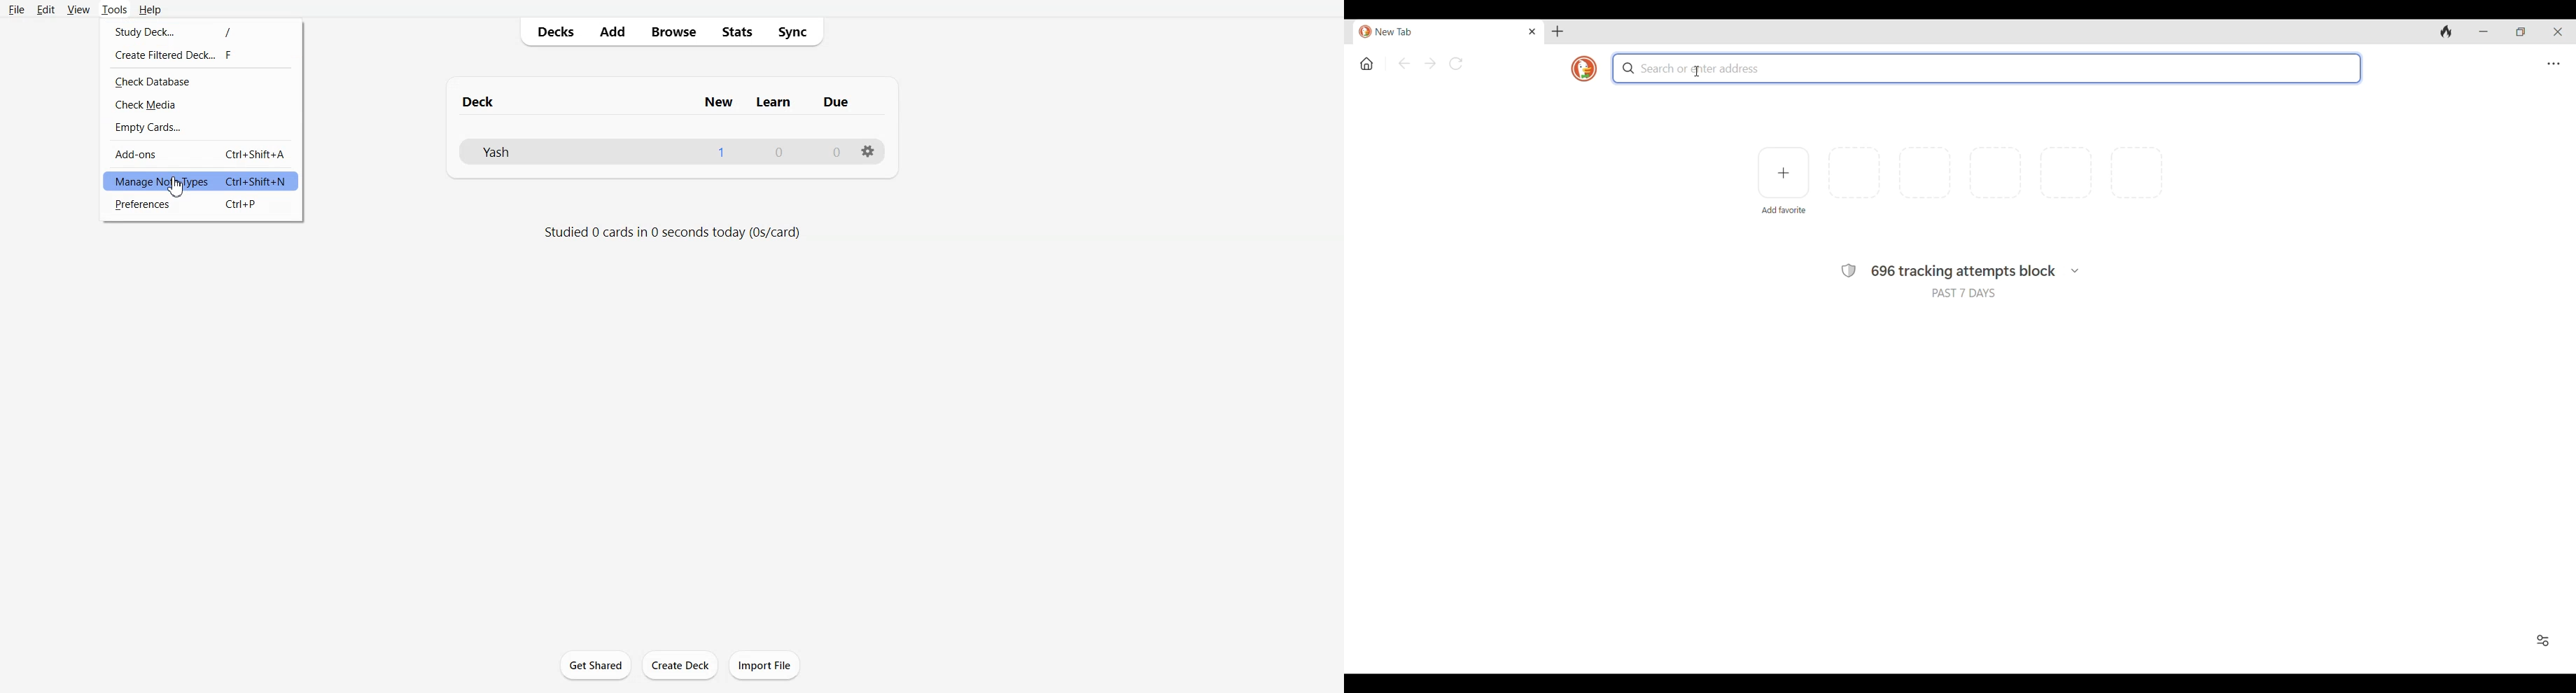  Describe the element at coordinates (1438, 32) in the screenshot. I see `New Tab` at that location.